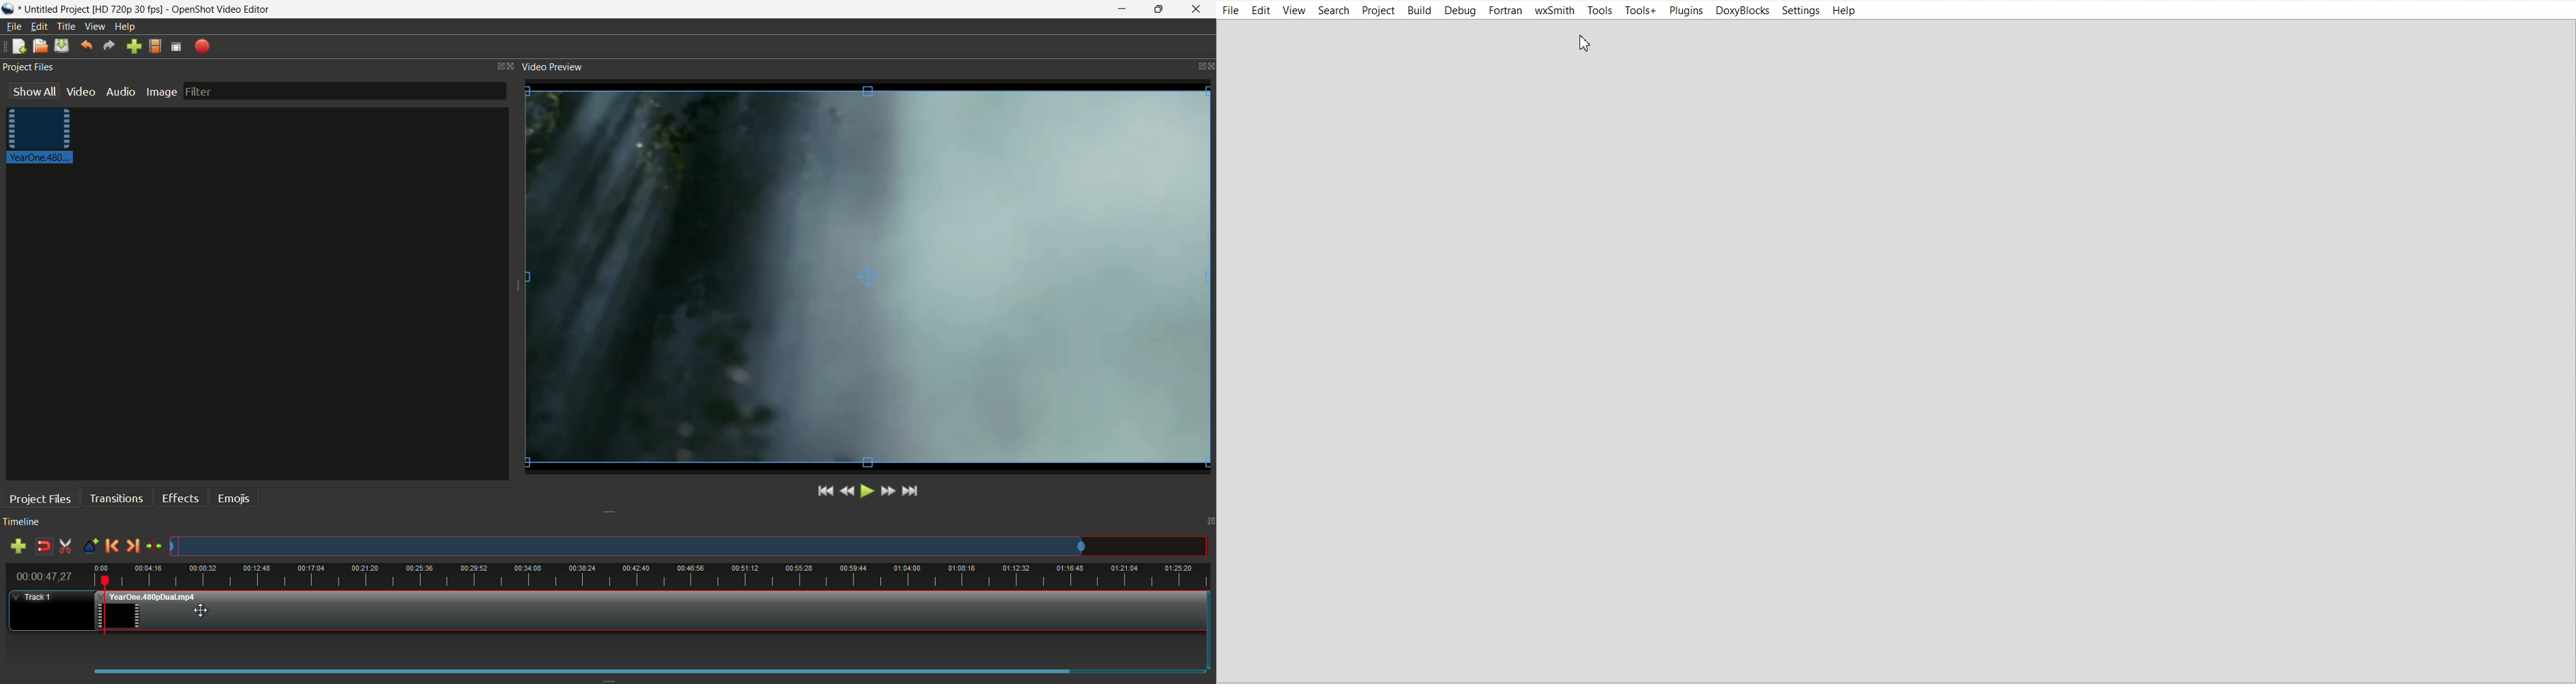 Image resolution: width=2576 pixels, height=700 pixels. Describe the element at coordinates (1801, 11) in the screenshot. I see `Settings` at that location.